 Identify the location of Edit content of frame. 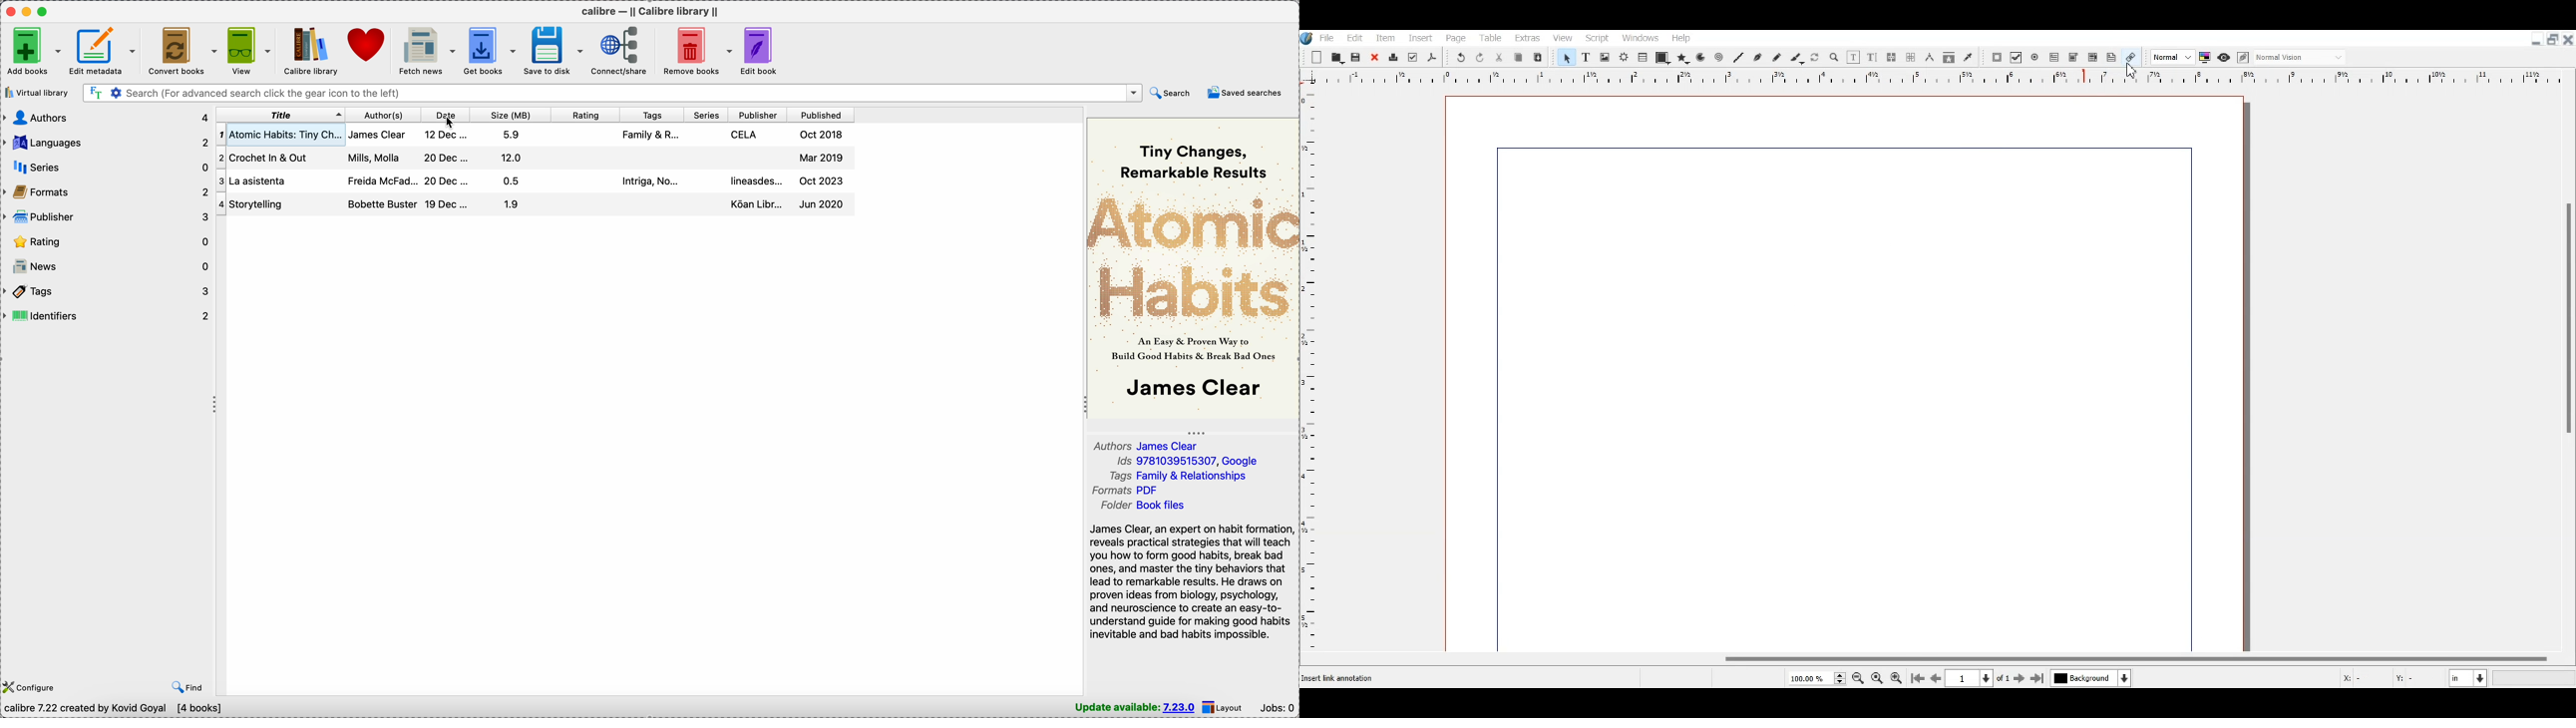
(1853, 57).